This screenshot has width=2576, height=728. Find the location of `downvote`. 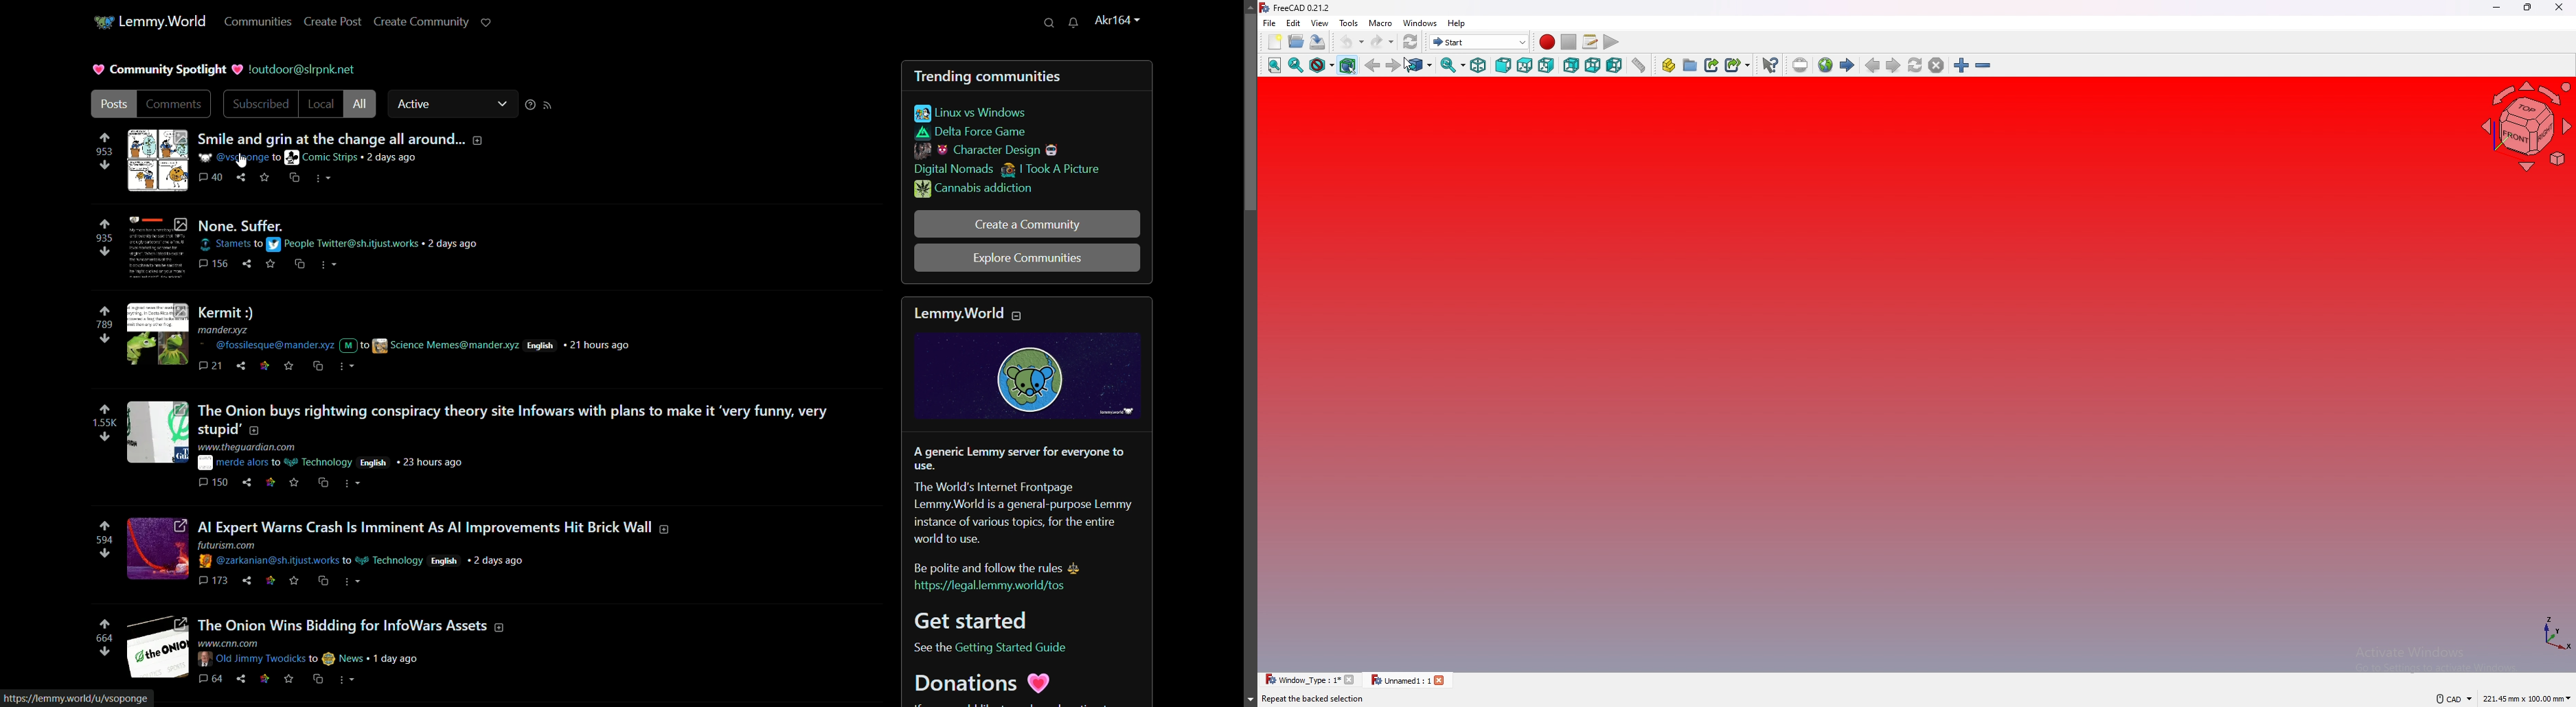

downvote is located at coordinates (105, 339).